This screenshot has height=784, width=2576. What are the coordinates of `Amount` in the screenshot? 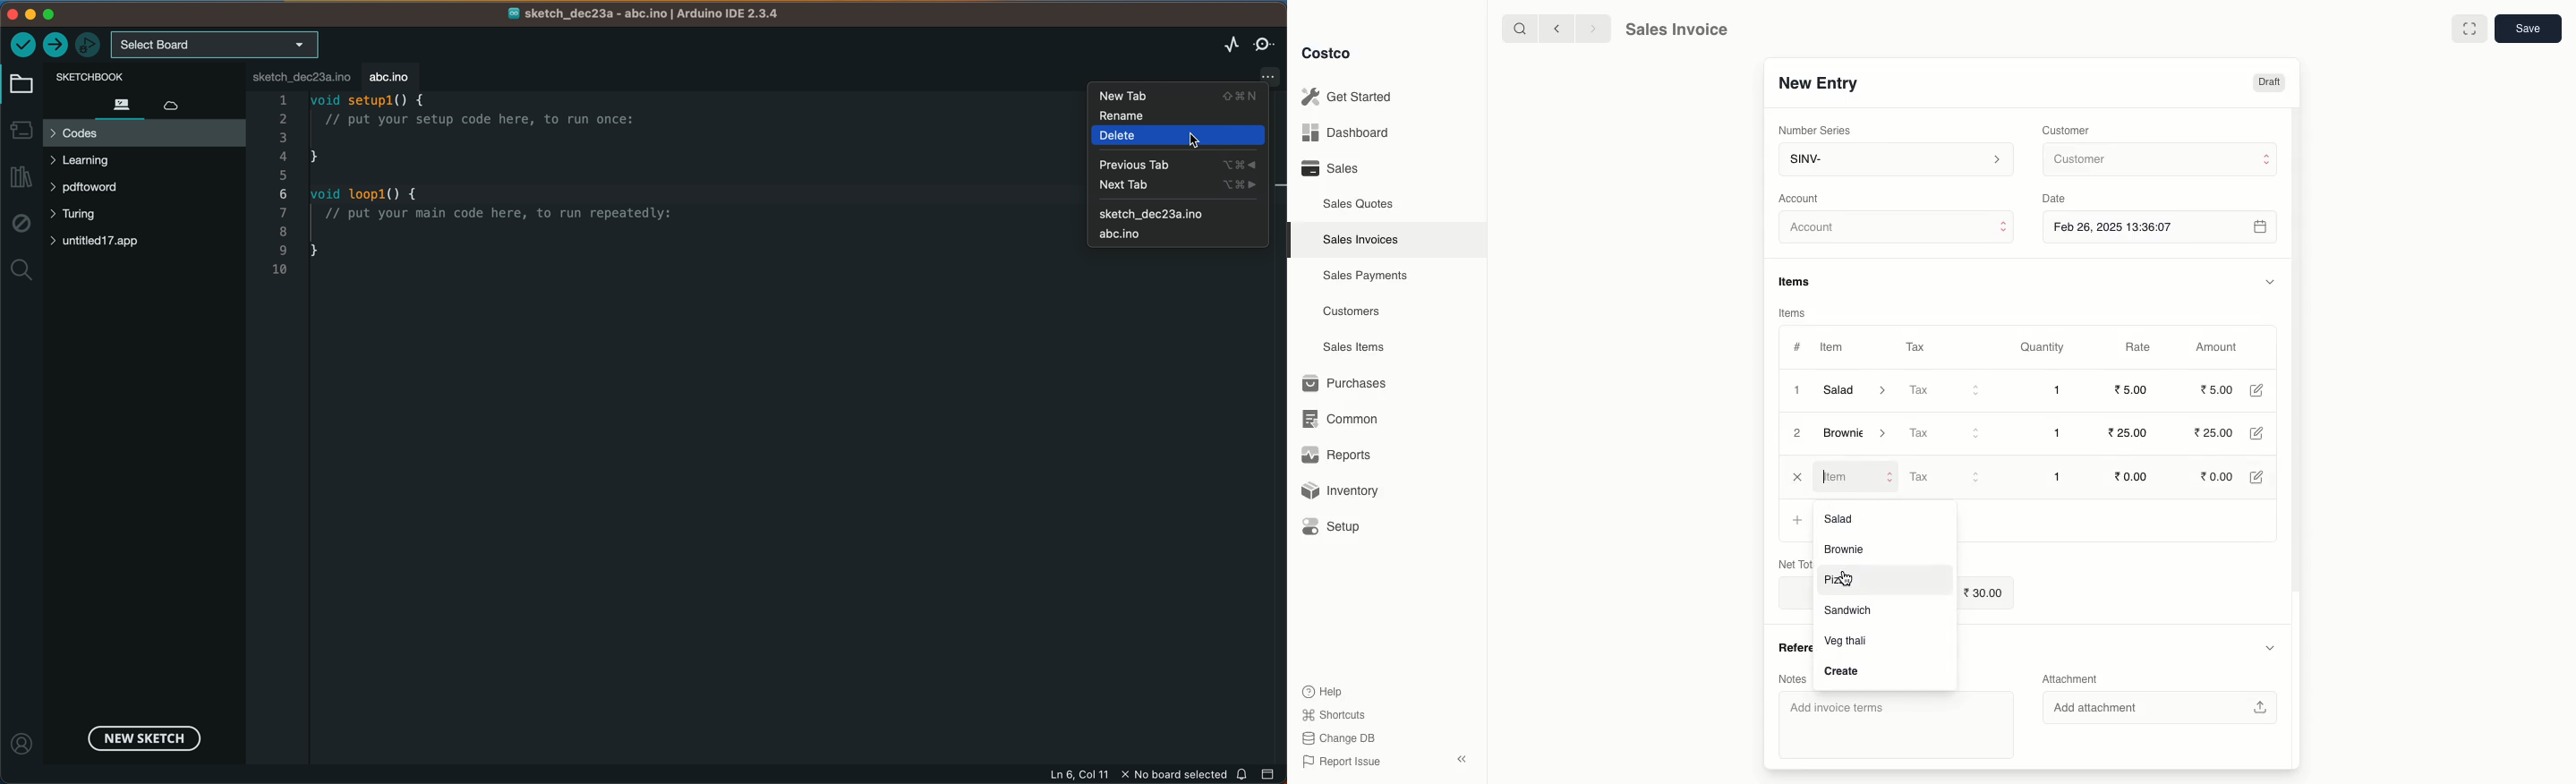 It's located at (2222, 347).